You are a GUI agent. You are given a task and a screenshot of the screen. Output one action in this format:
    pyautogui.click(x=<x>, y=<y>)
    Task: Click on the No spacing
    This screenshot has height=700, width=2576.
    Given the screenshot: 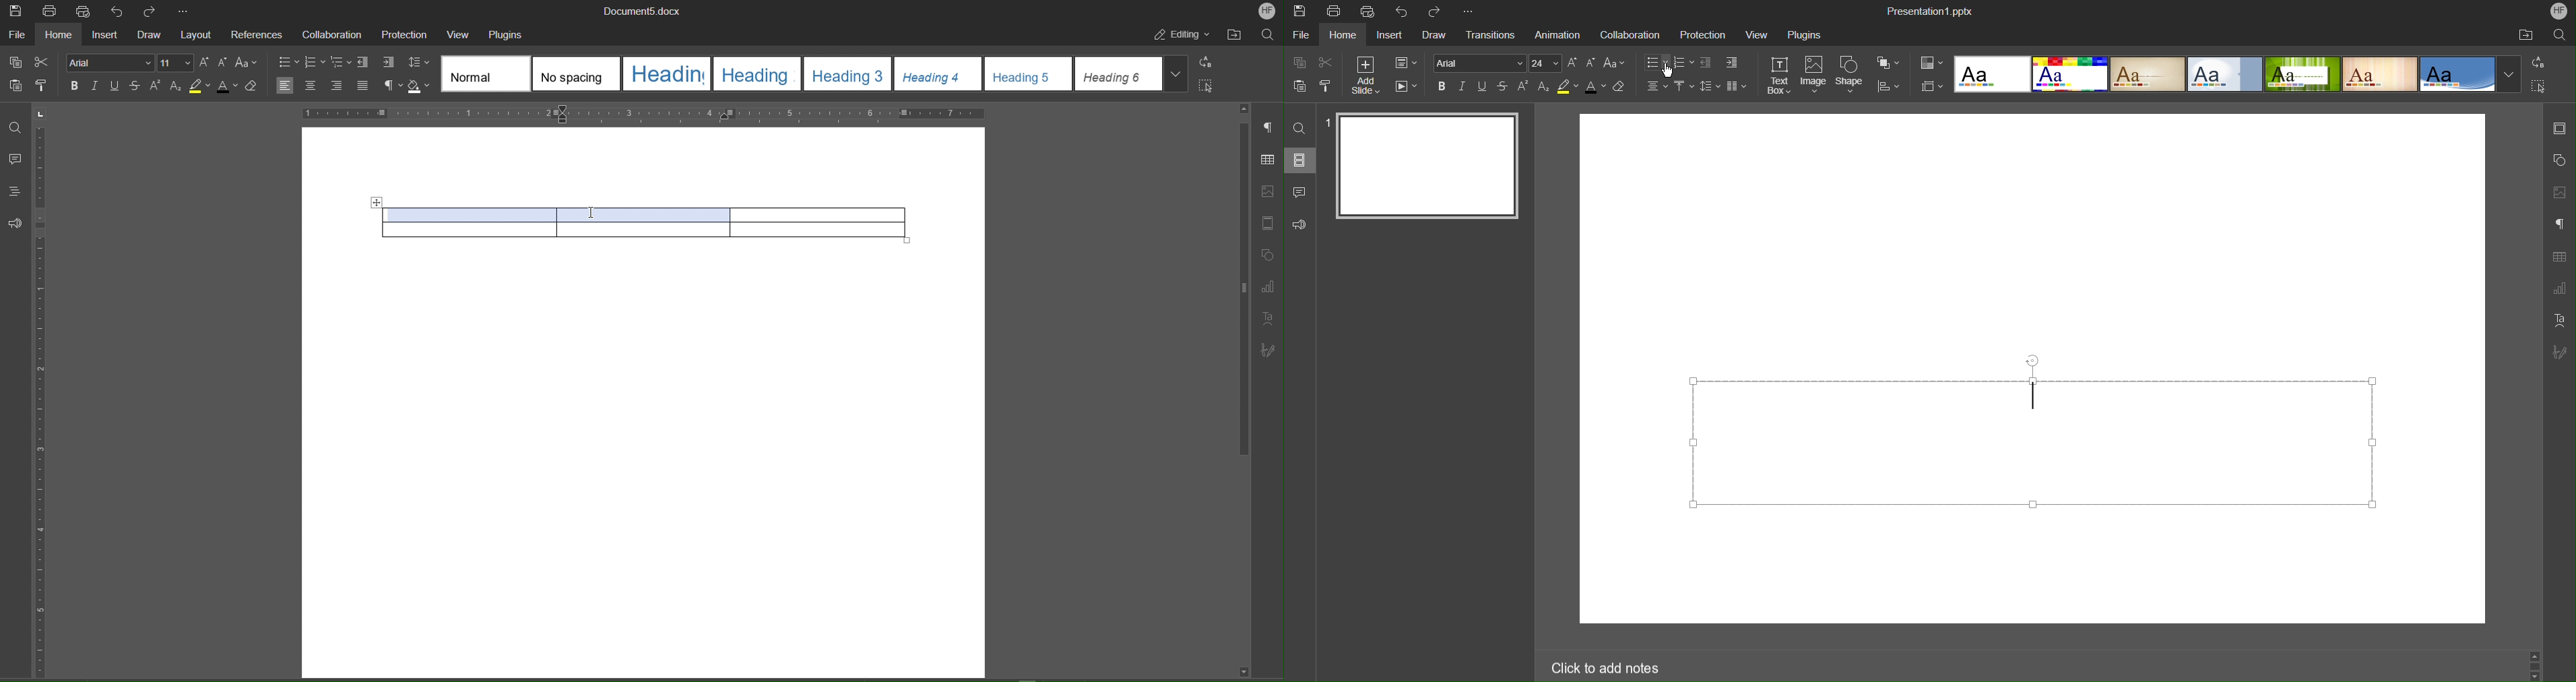 What is the action you would take?
    pyautogui.click(x=577, y=74)
    